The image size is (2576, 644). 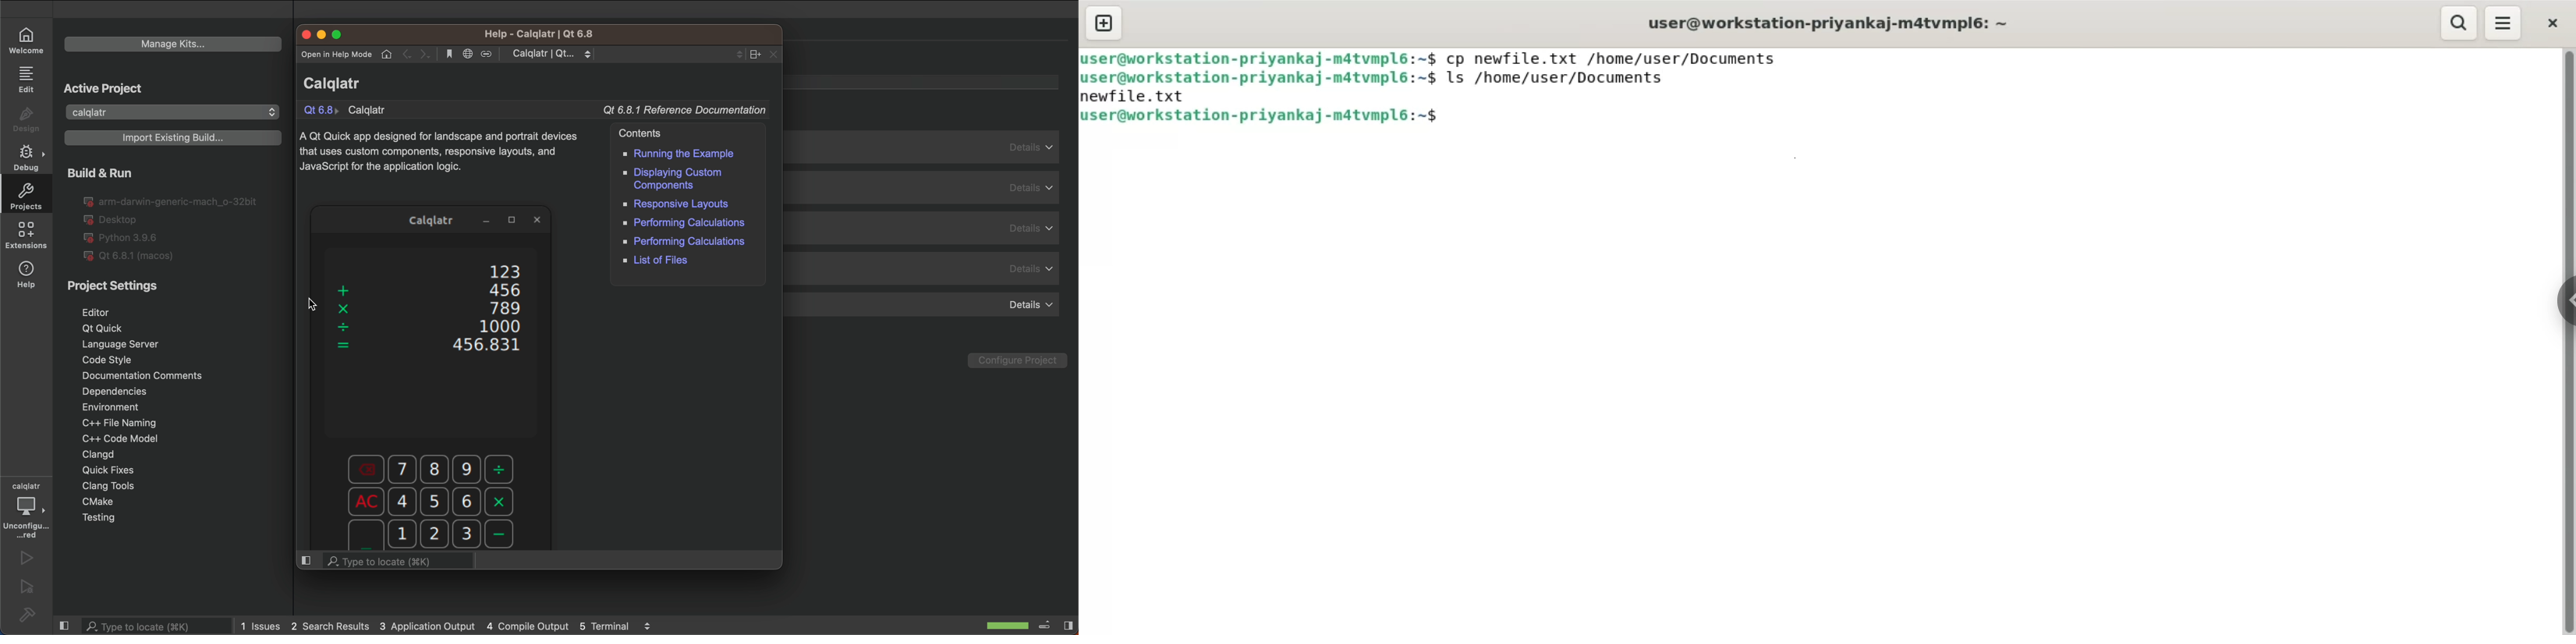 What do you see at coordinates (1058, 625) in the screenshot?
I see `close sidebar` at bounding box center [1058, 625].